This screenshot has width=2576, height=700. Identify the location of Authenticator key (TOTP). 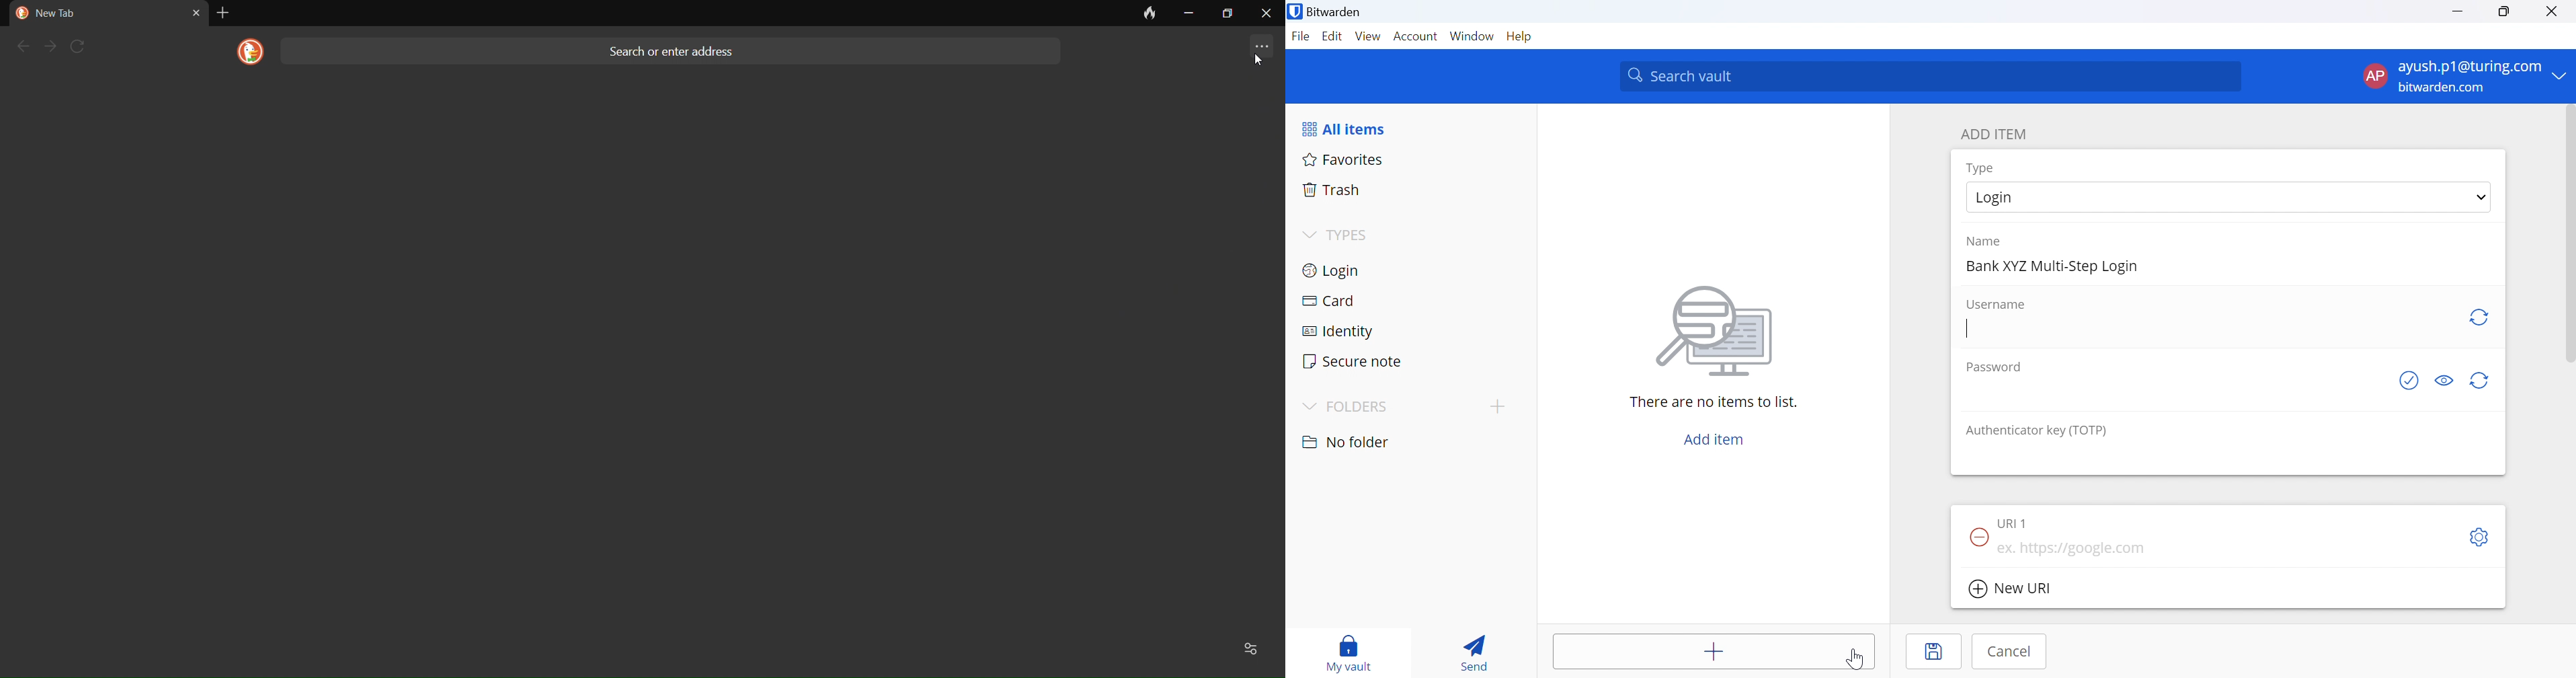
(2036, 432).